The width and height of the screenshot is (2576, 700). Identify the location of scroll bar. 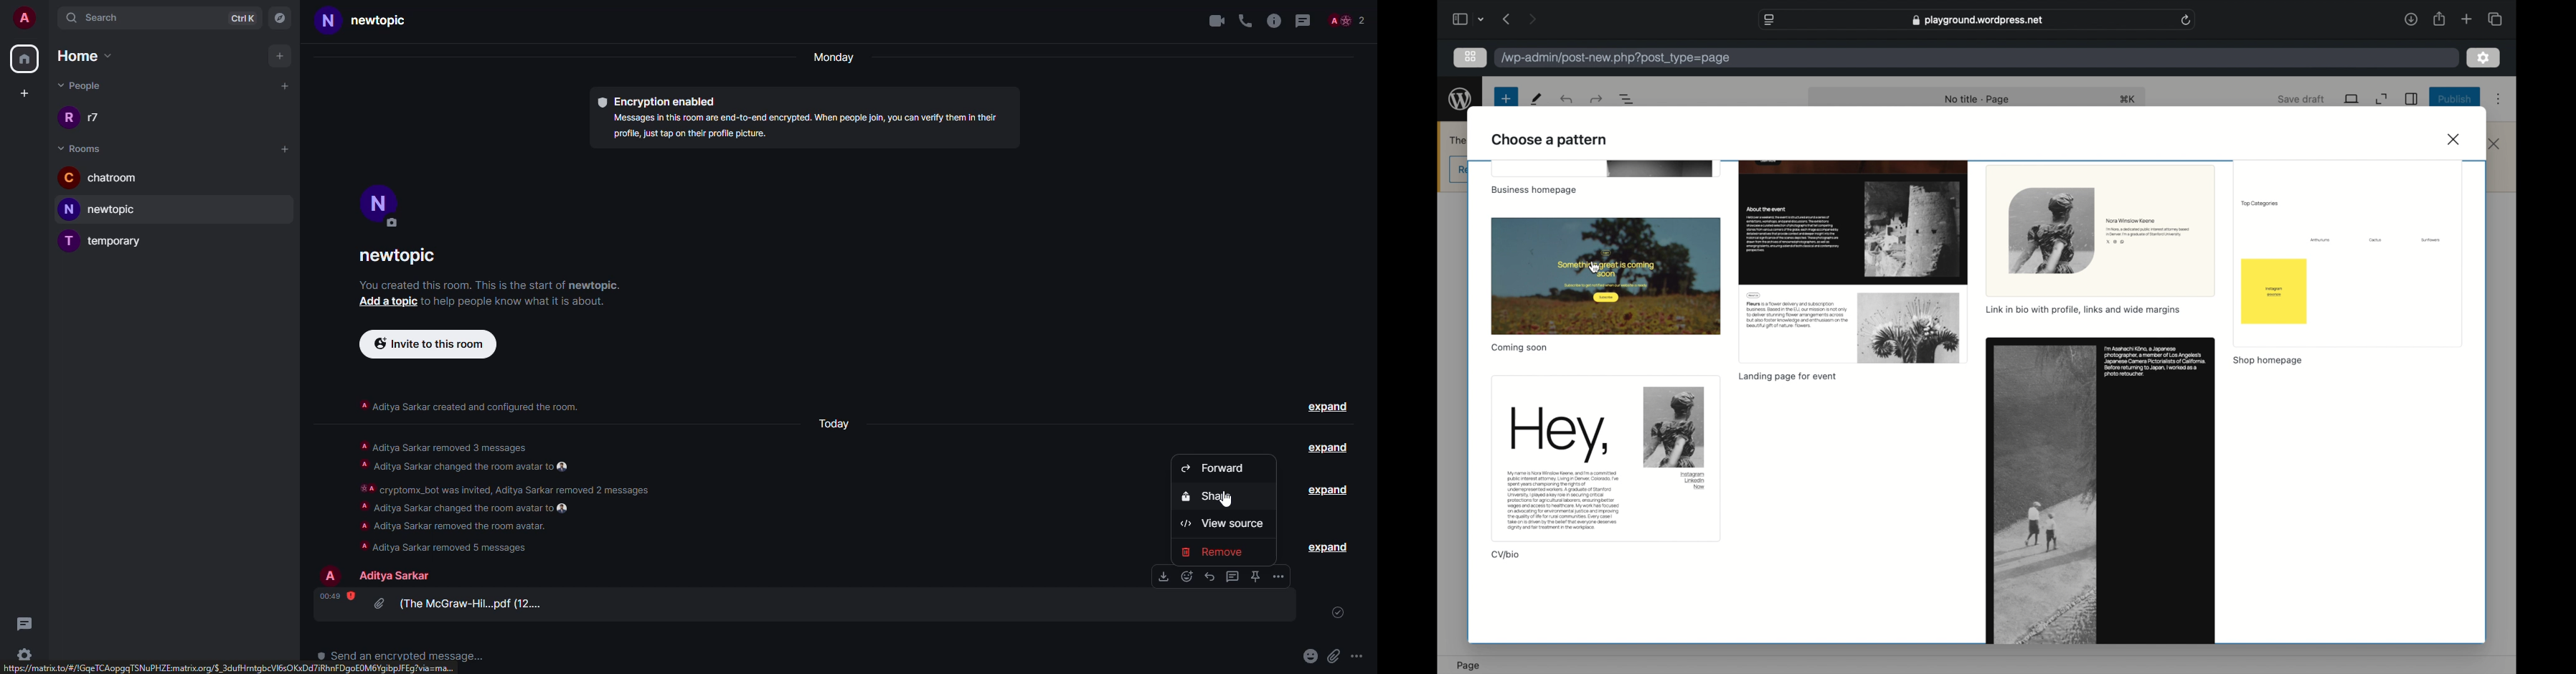
(1380, 430).